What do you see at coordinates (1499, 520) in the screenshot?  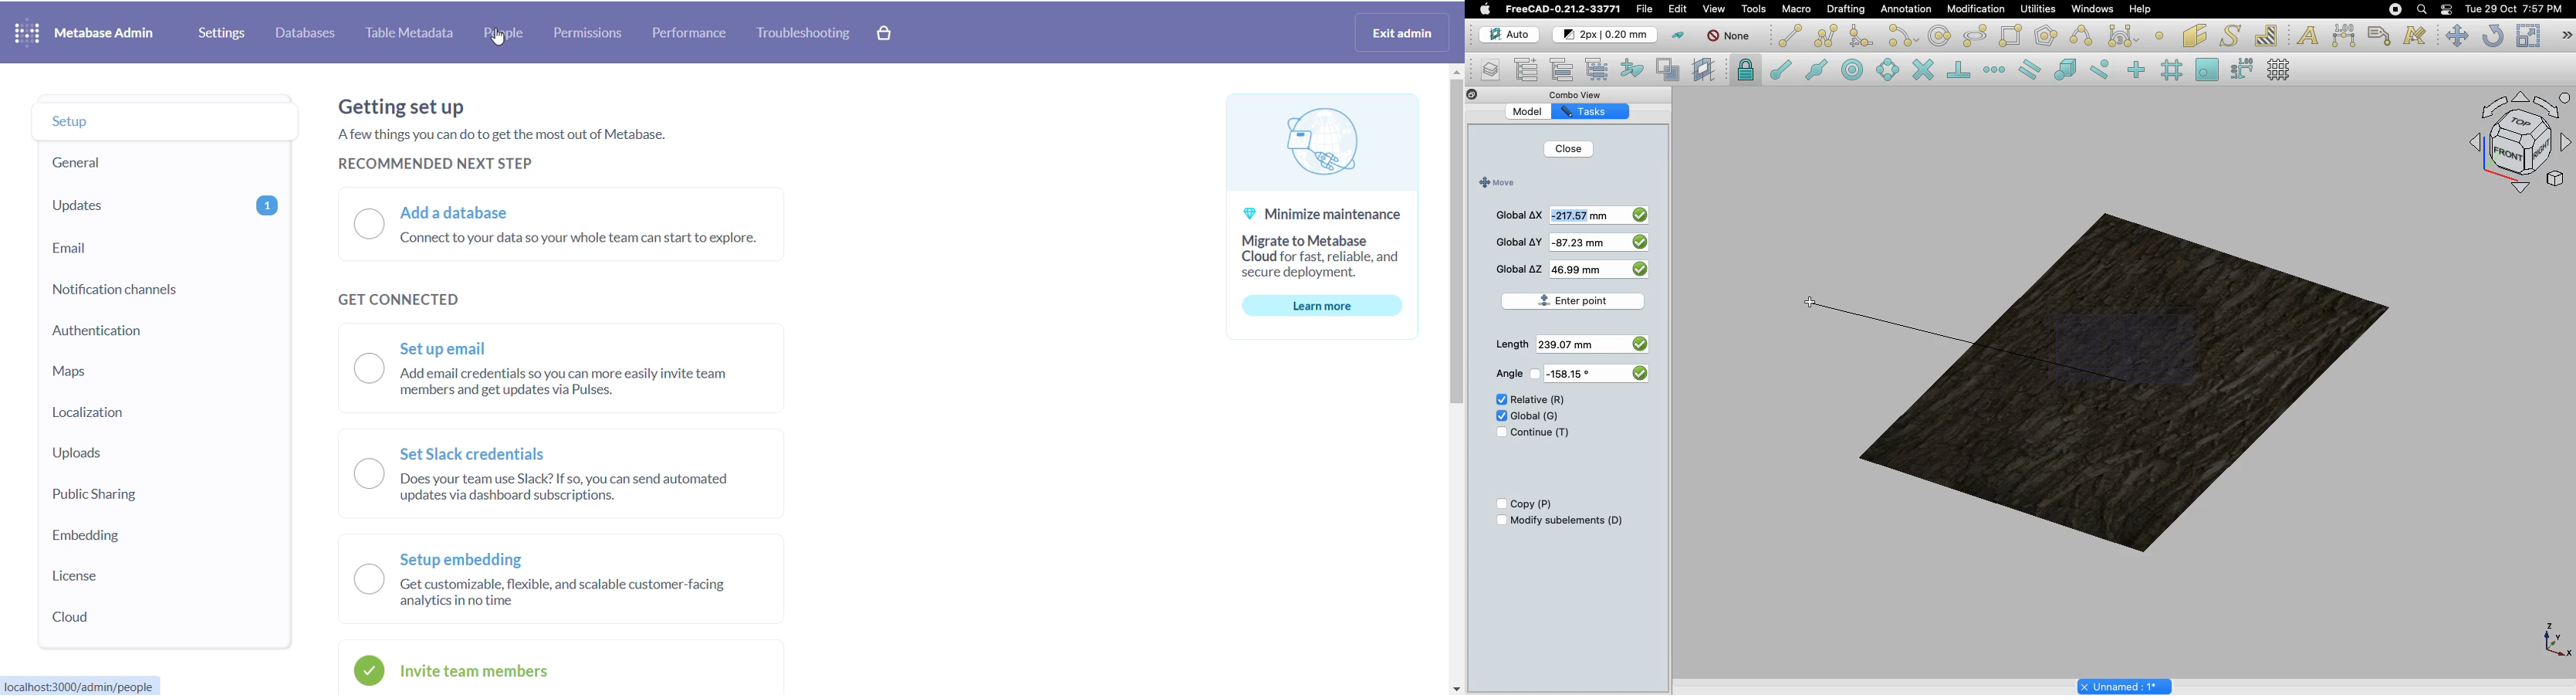 I see `Checkbox` at bounding box center [1499, 520].